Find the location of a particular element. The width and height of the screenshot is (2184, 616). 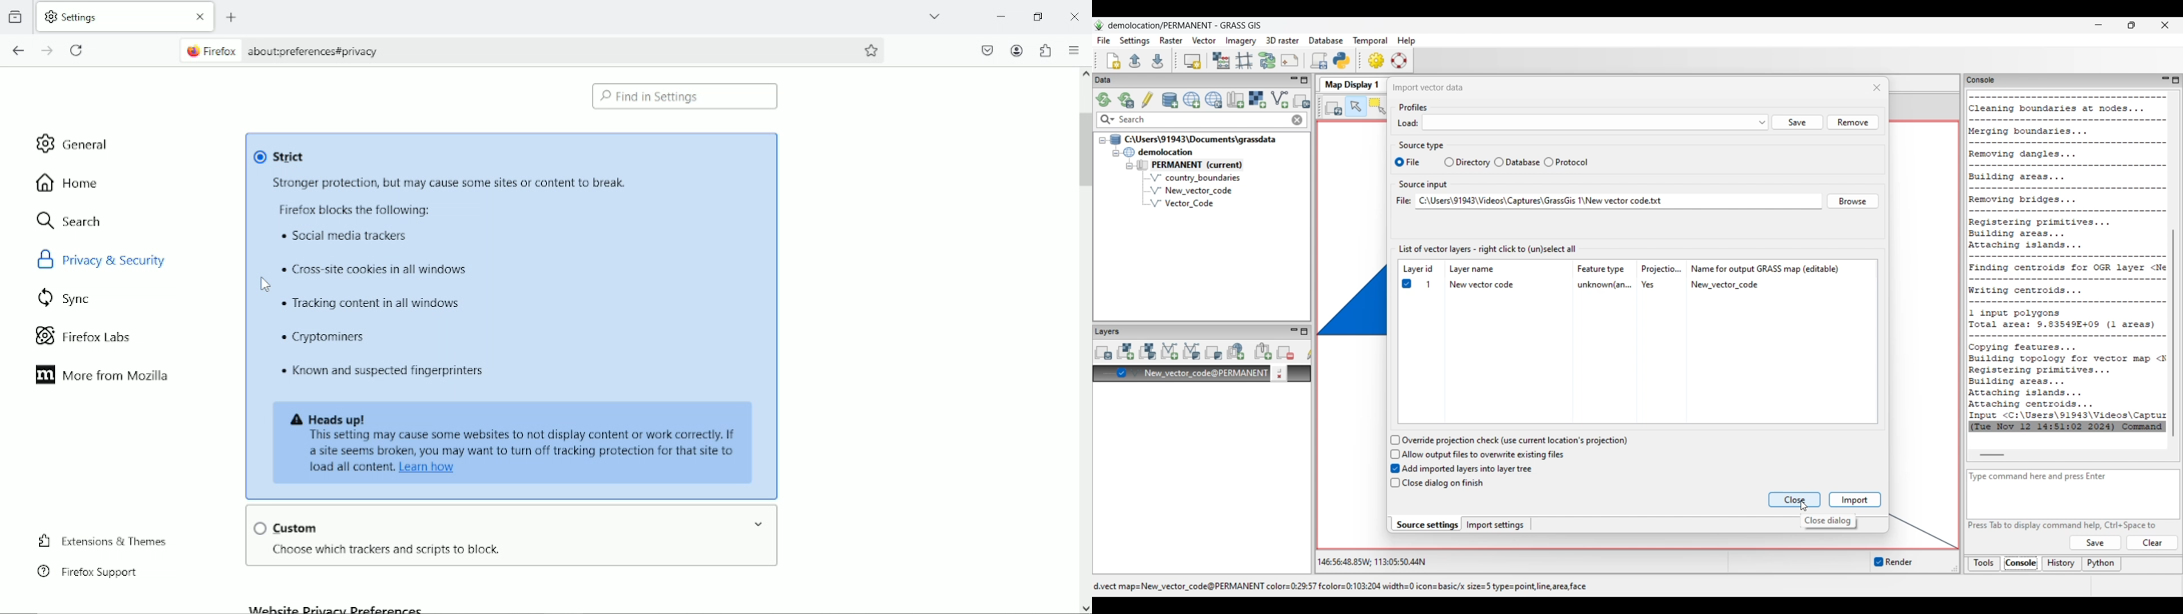

reload current page is located at coordinates (79, 49).